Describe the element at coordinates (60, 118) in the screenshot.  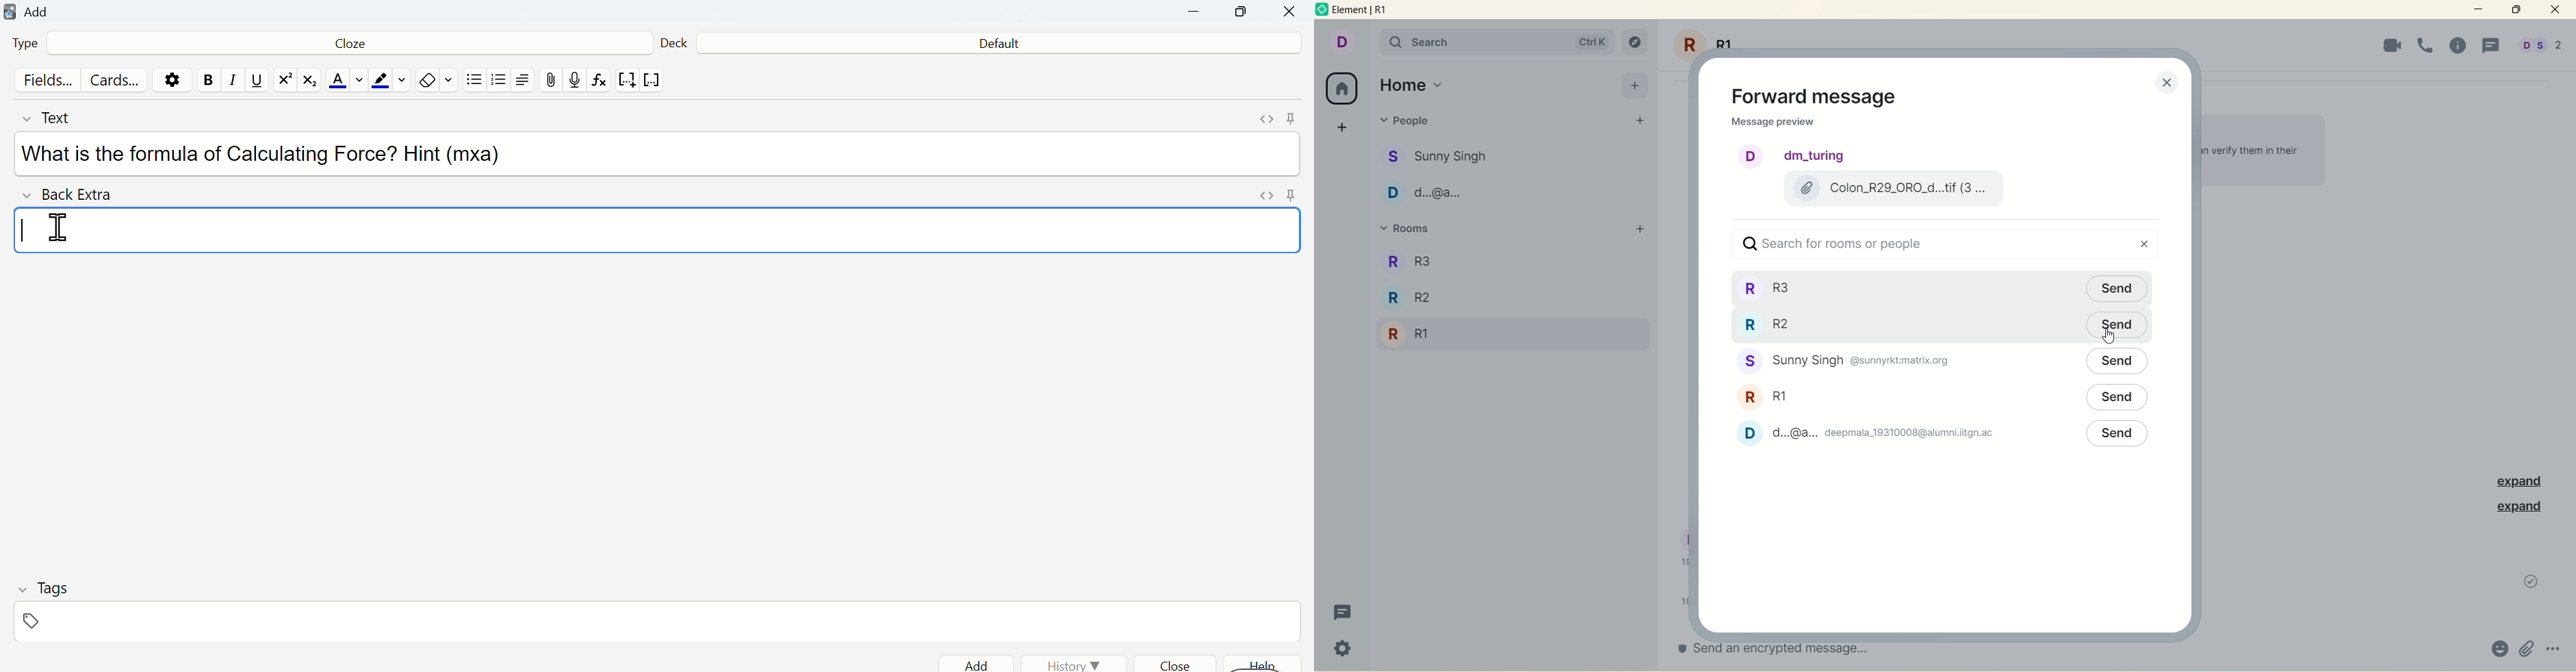
I see `Text` at that location.